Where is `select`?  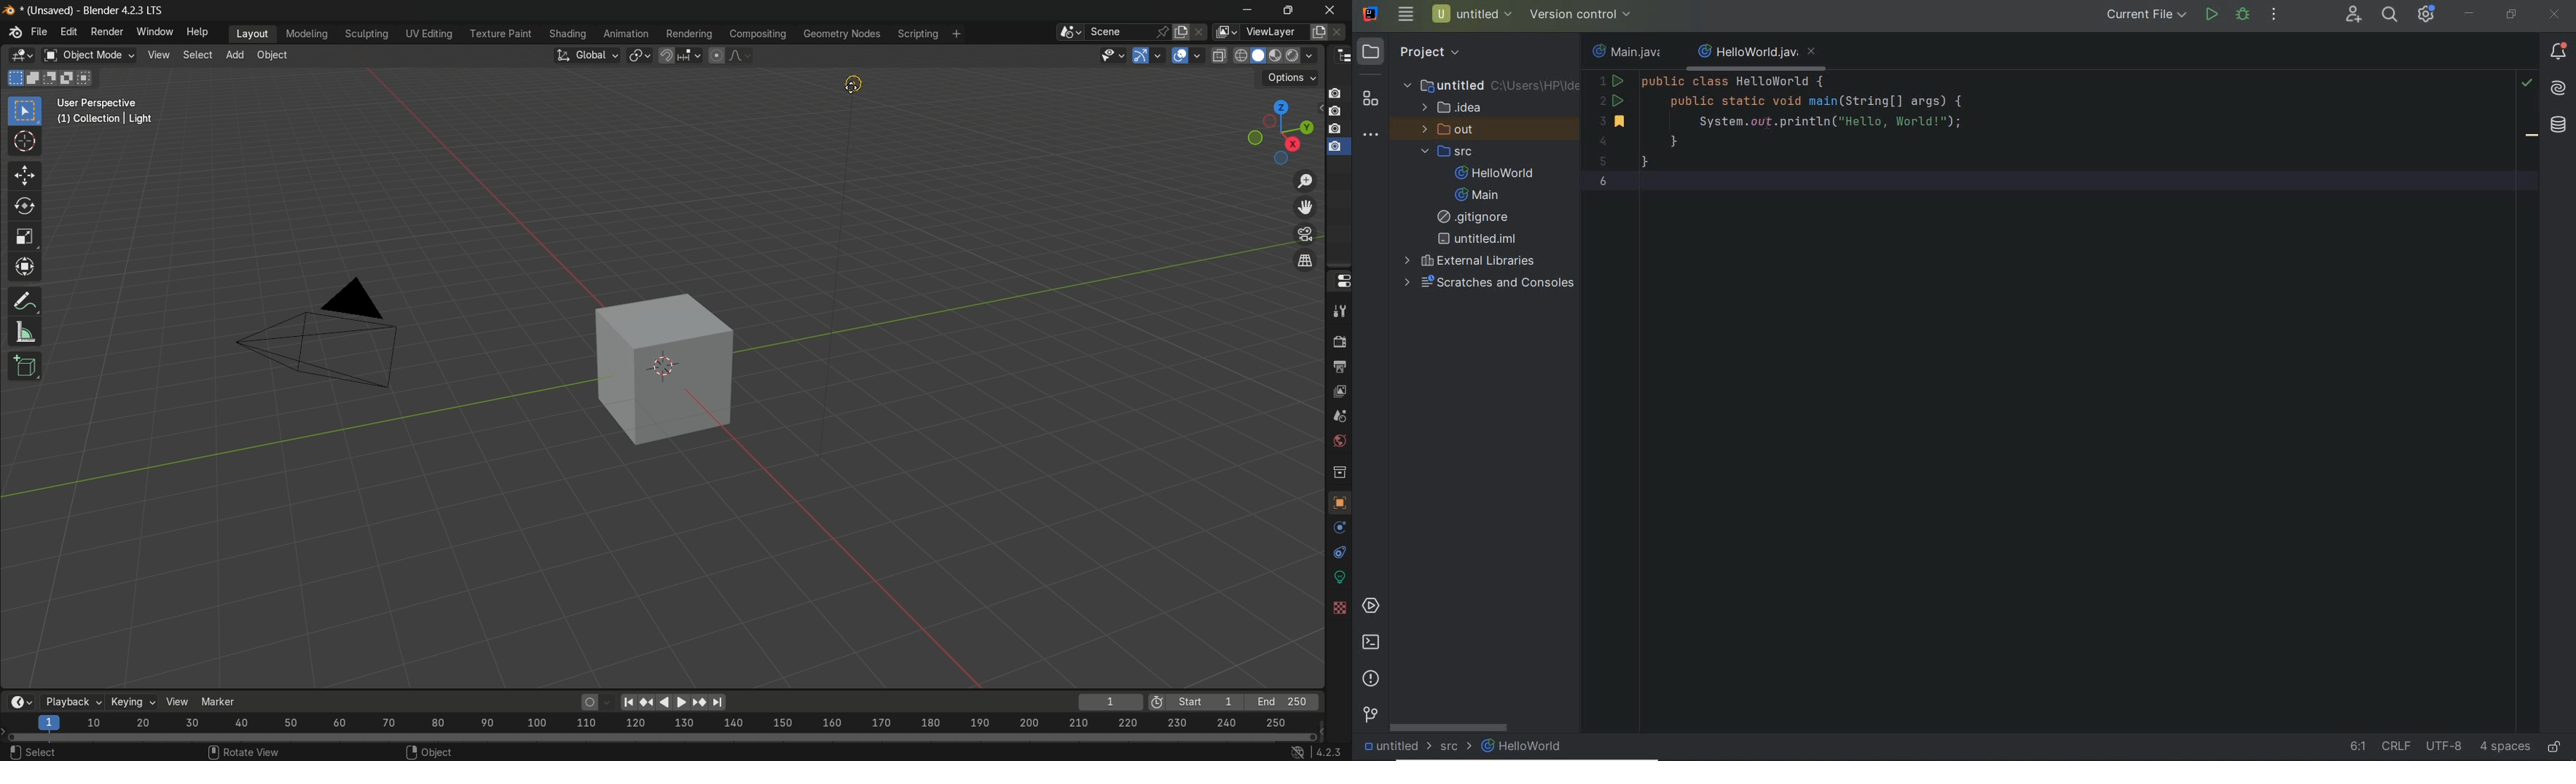
select is located at coordinates (32, 751).